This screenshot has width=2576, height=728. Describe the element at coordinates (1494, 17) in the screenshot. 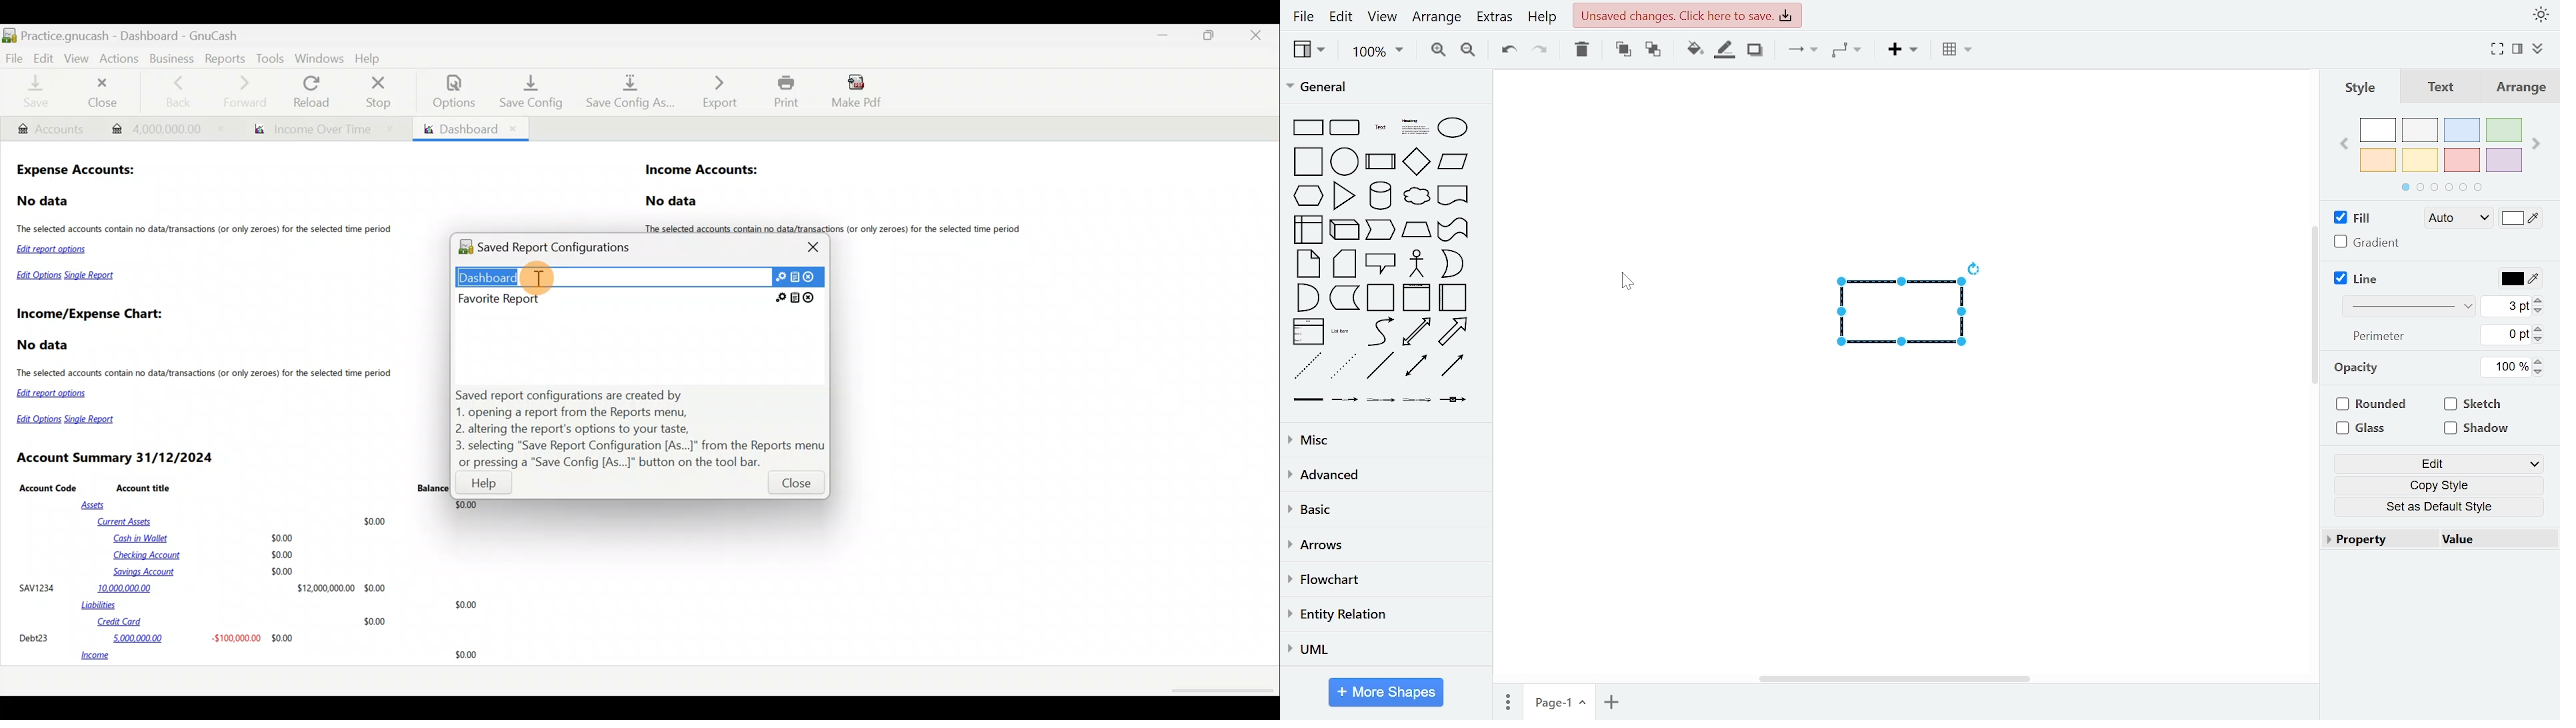

I see `extras` at that location.